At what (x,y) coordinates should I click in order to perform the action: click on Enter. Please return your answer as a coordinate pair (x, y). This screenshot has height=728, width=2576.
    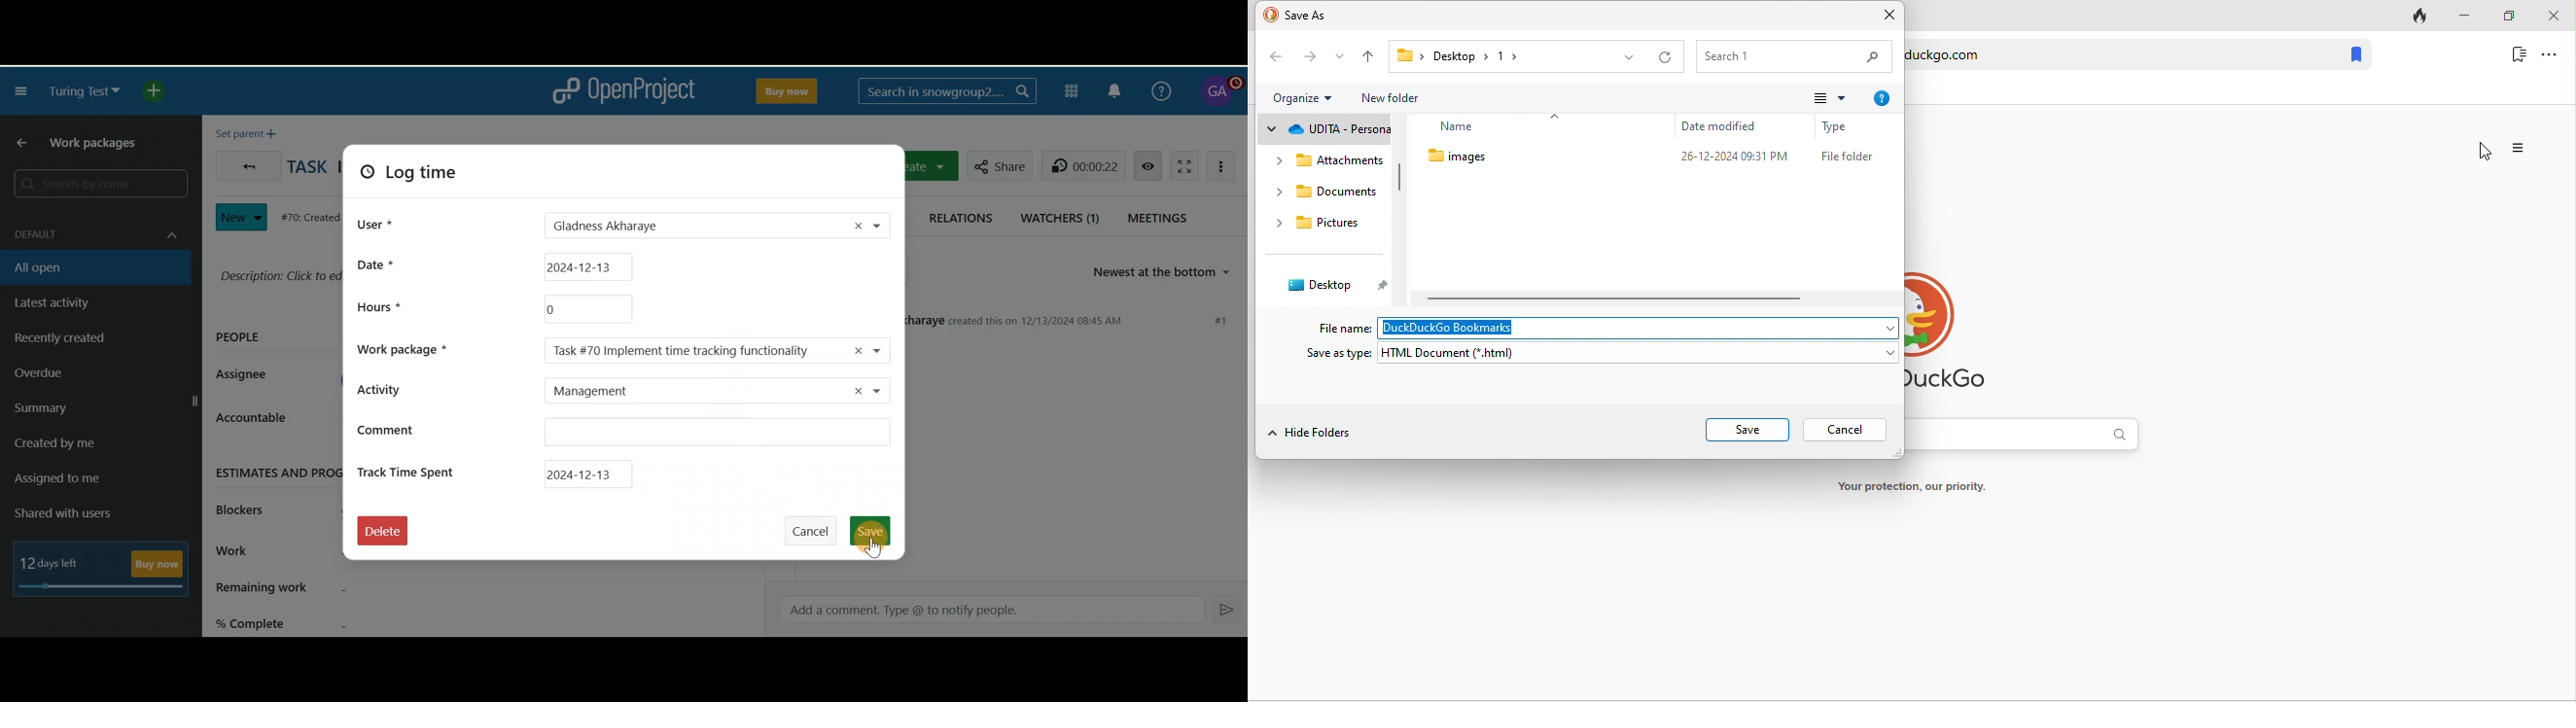
    Looking at the image, I should click on (1229, 608).